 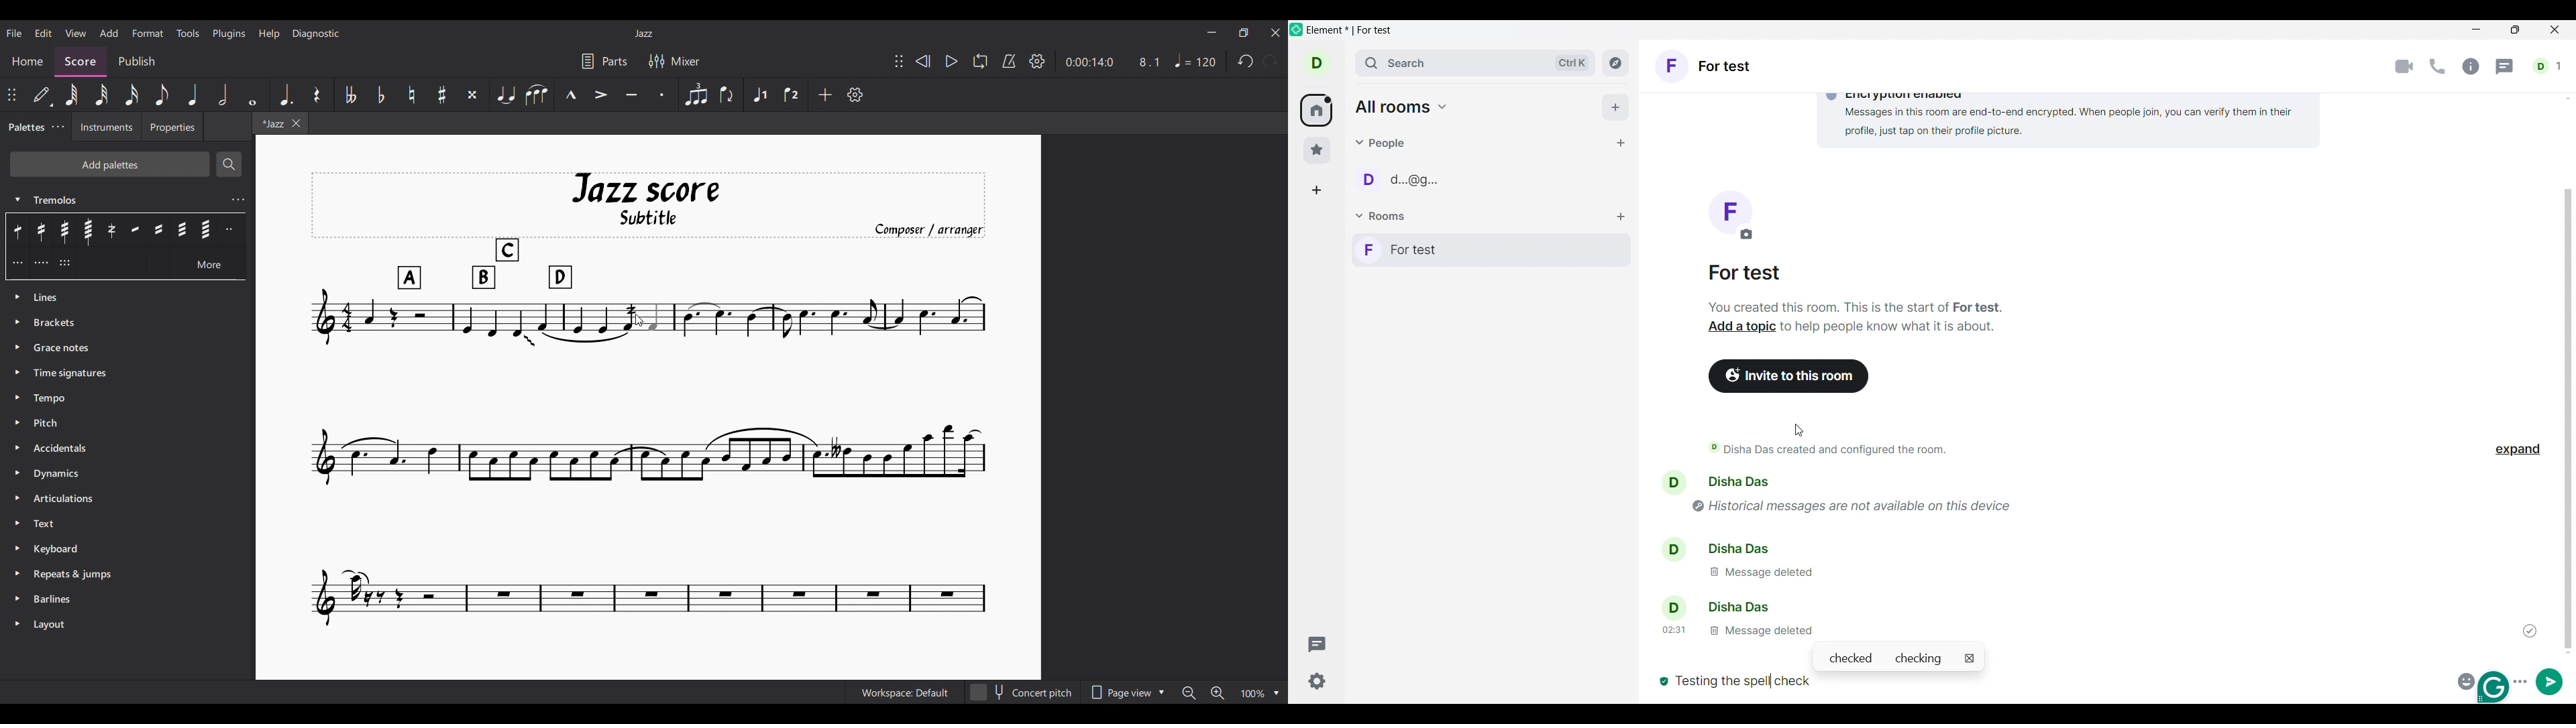 I want to click on Default, so click(x=43, y=95).